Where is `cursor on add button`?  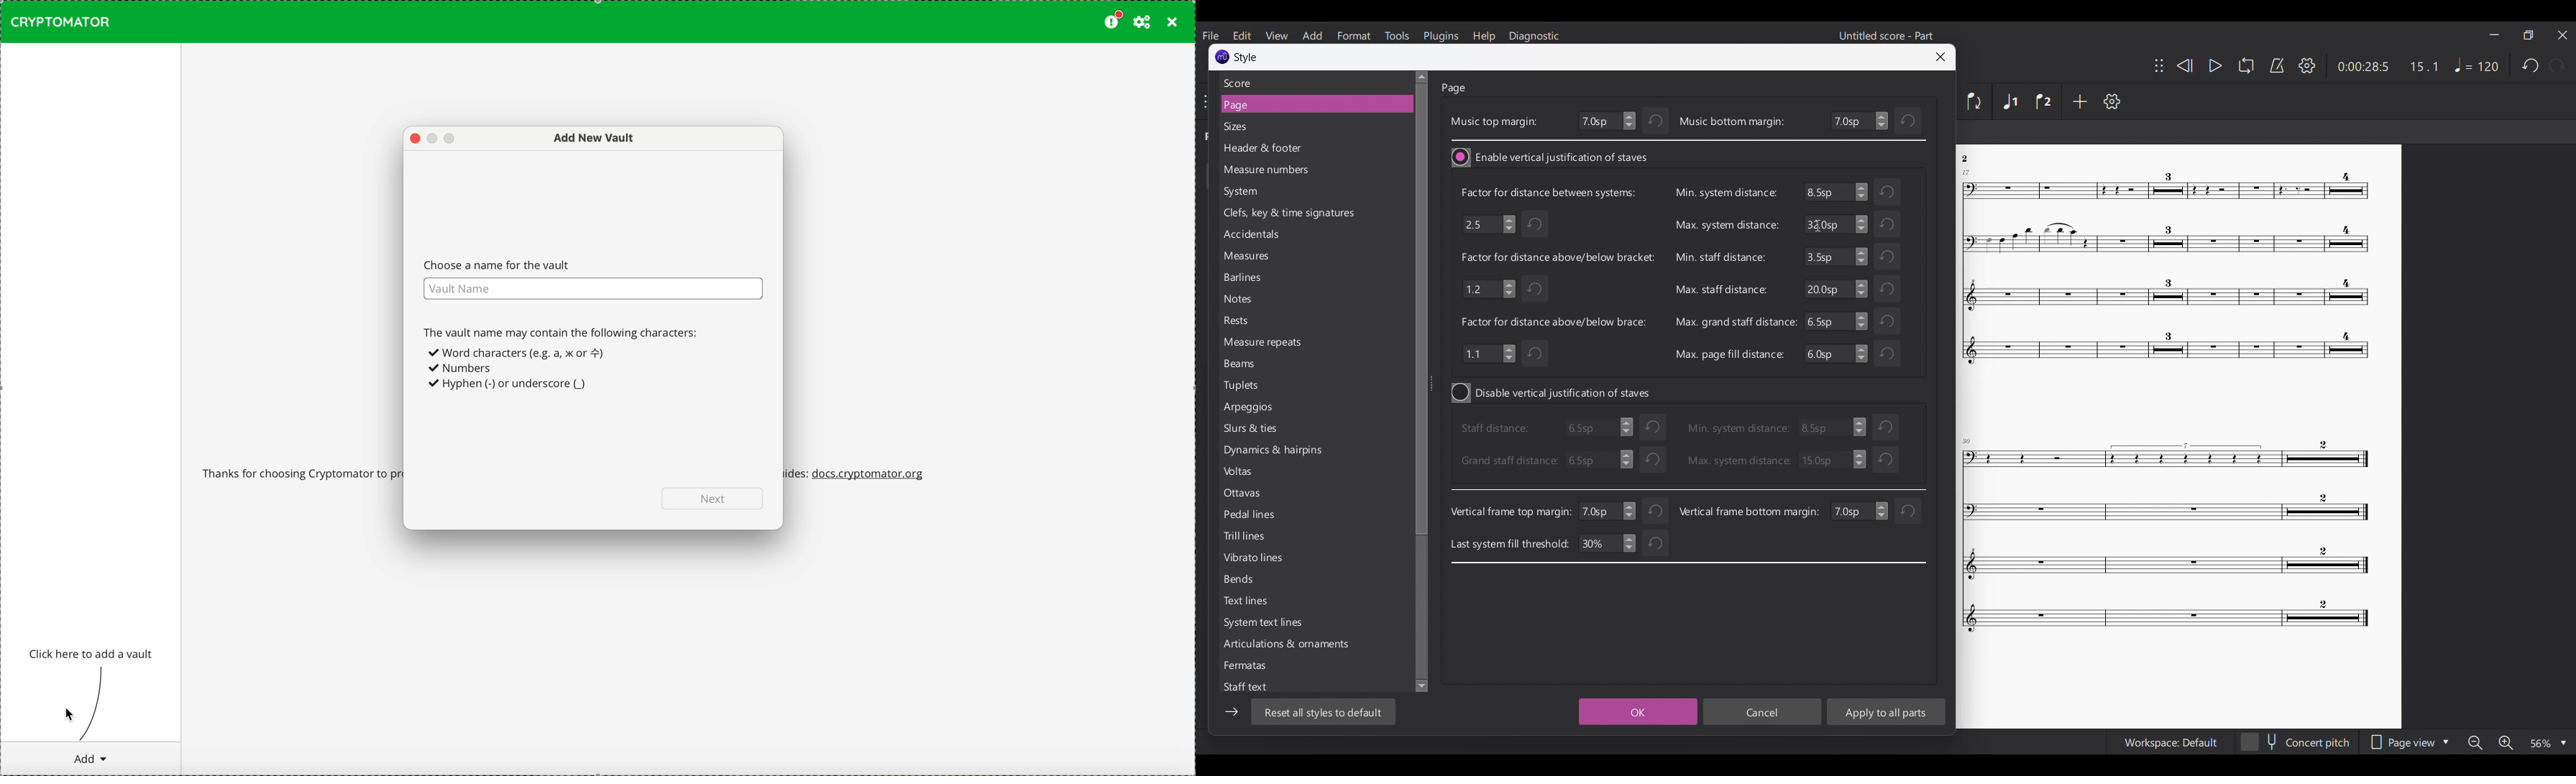 cursor on add button is located at coordinates (89, 758).